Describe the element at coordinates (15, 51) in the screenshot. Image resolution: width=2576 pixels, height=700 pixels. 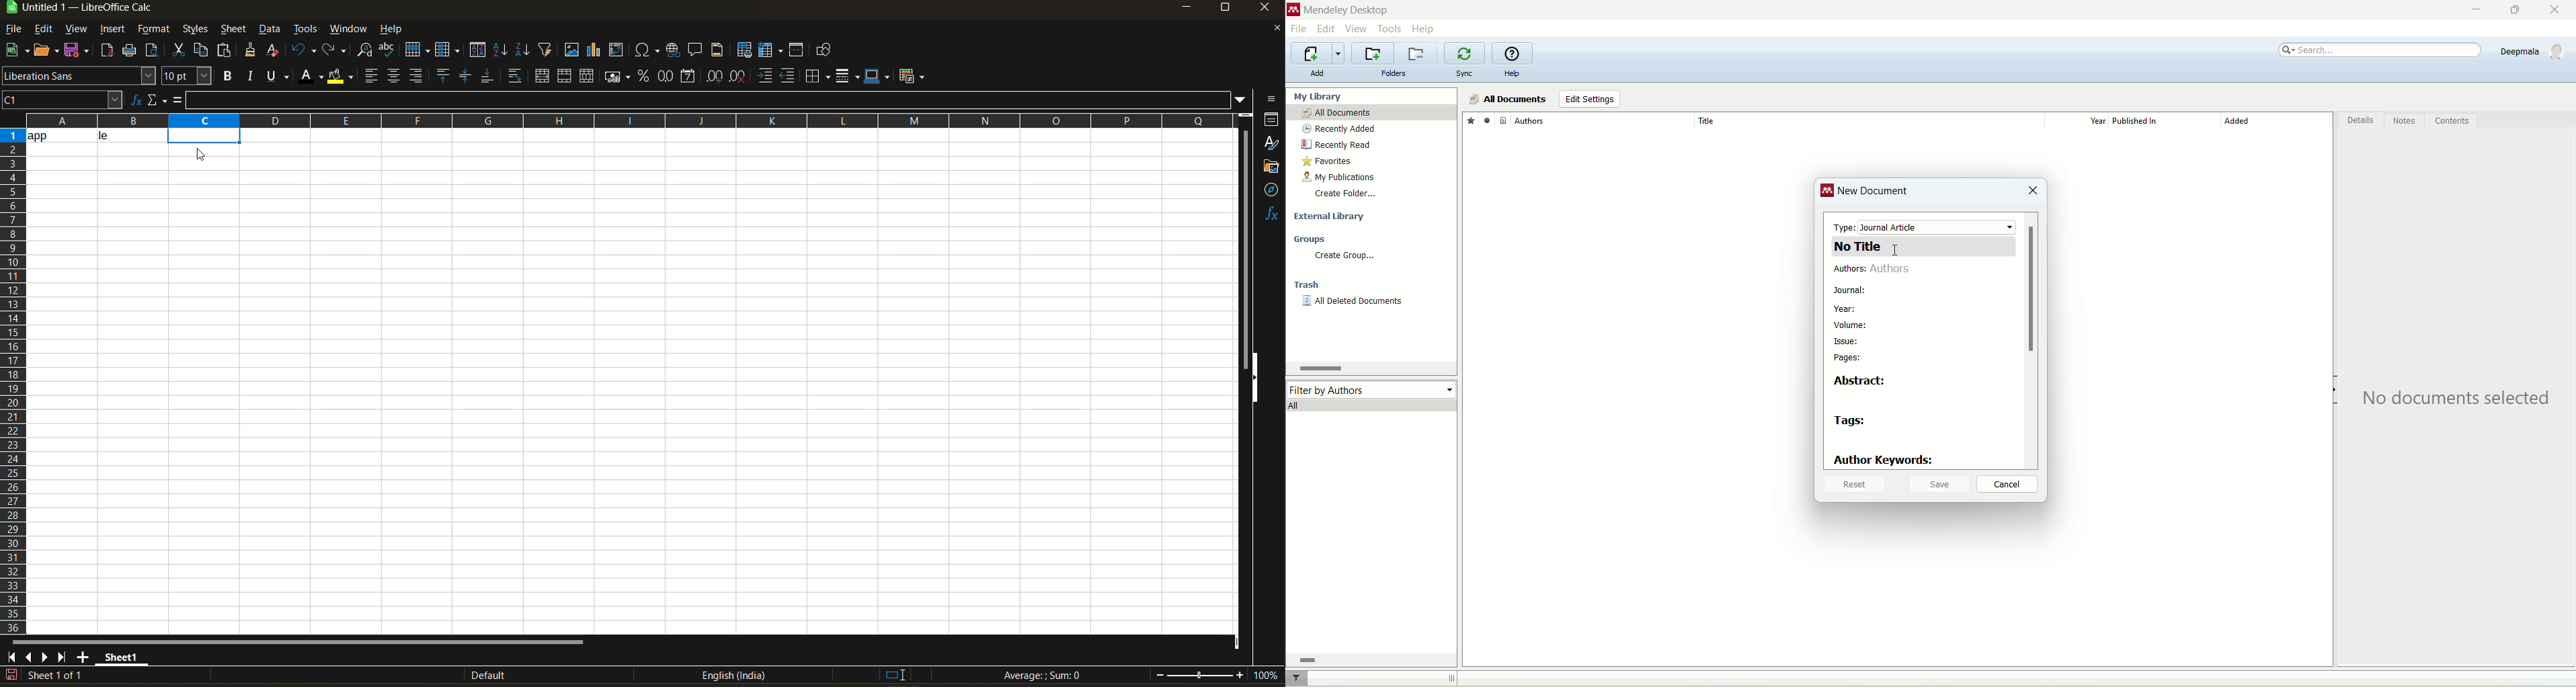
I see `new` at that location.